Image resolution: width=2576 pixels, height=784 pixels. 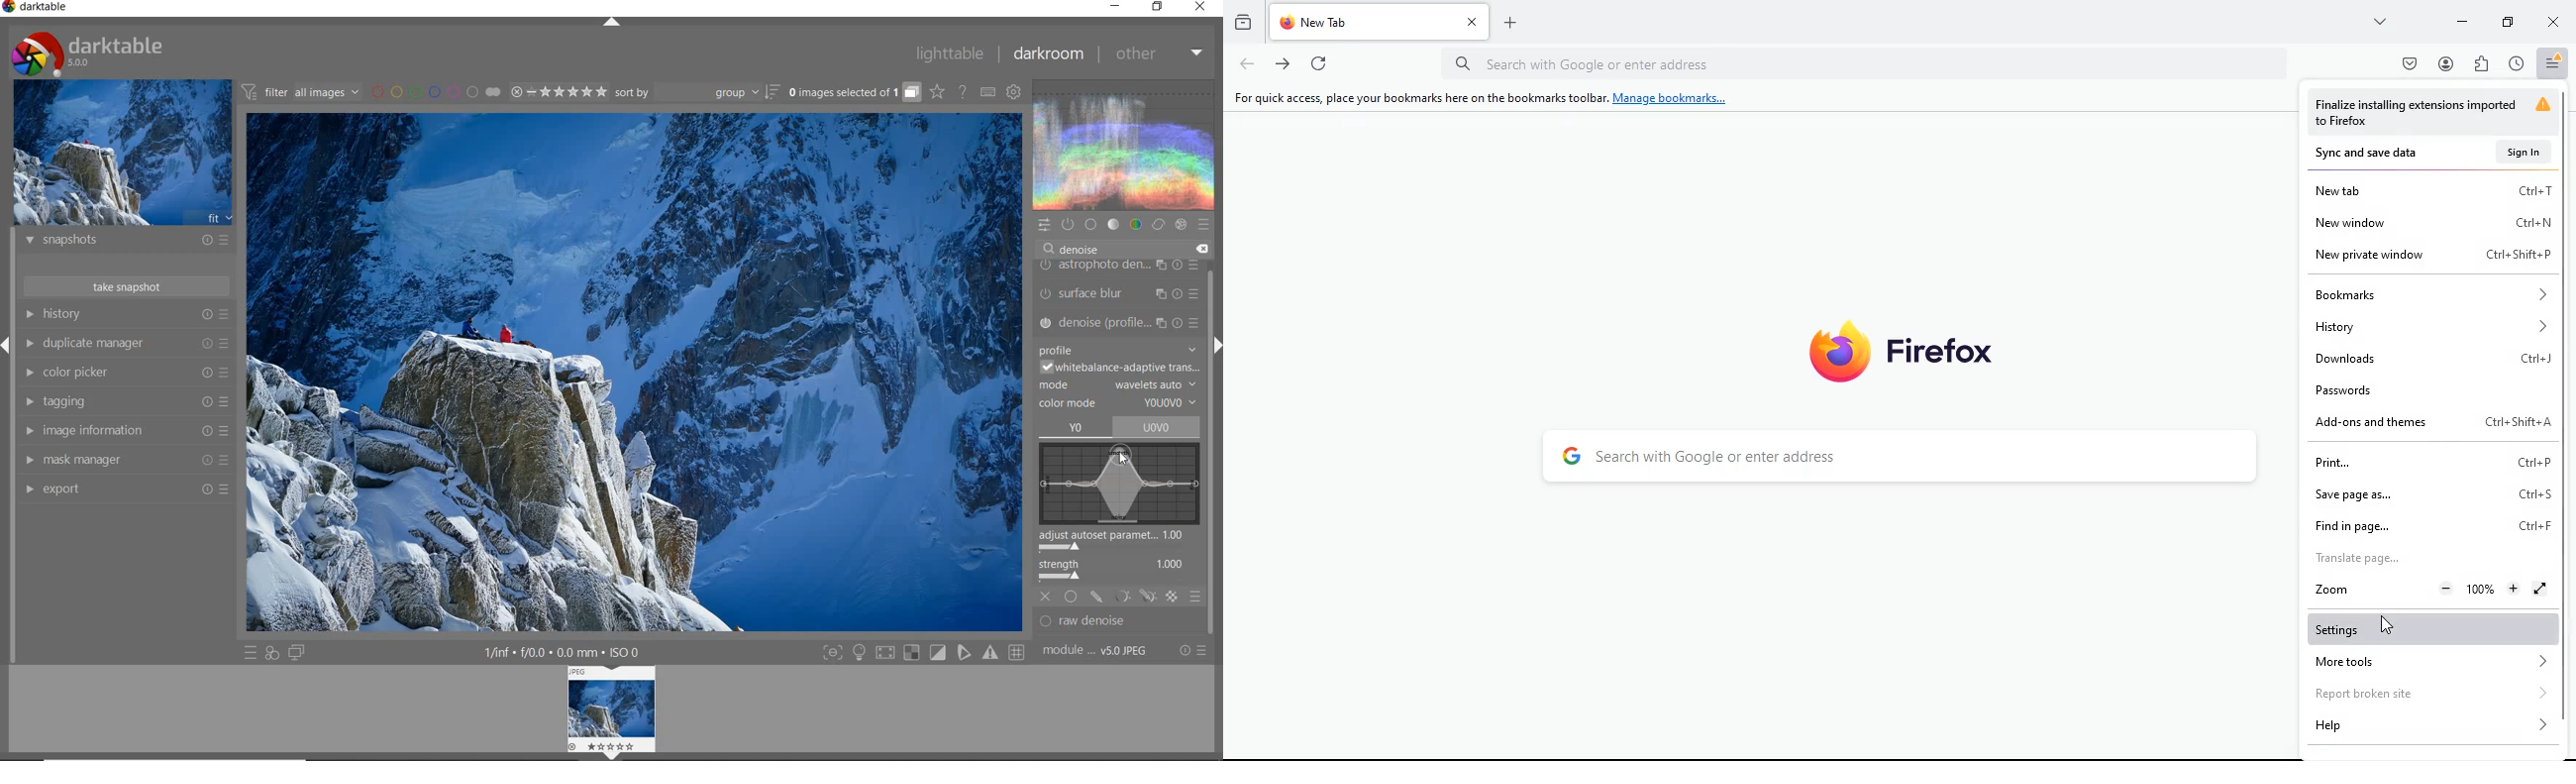 What do you see at coordinates (1067, 225) in the screenshot?
I see `show only active modules` at bounding box center [1067, 225].